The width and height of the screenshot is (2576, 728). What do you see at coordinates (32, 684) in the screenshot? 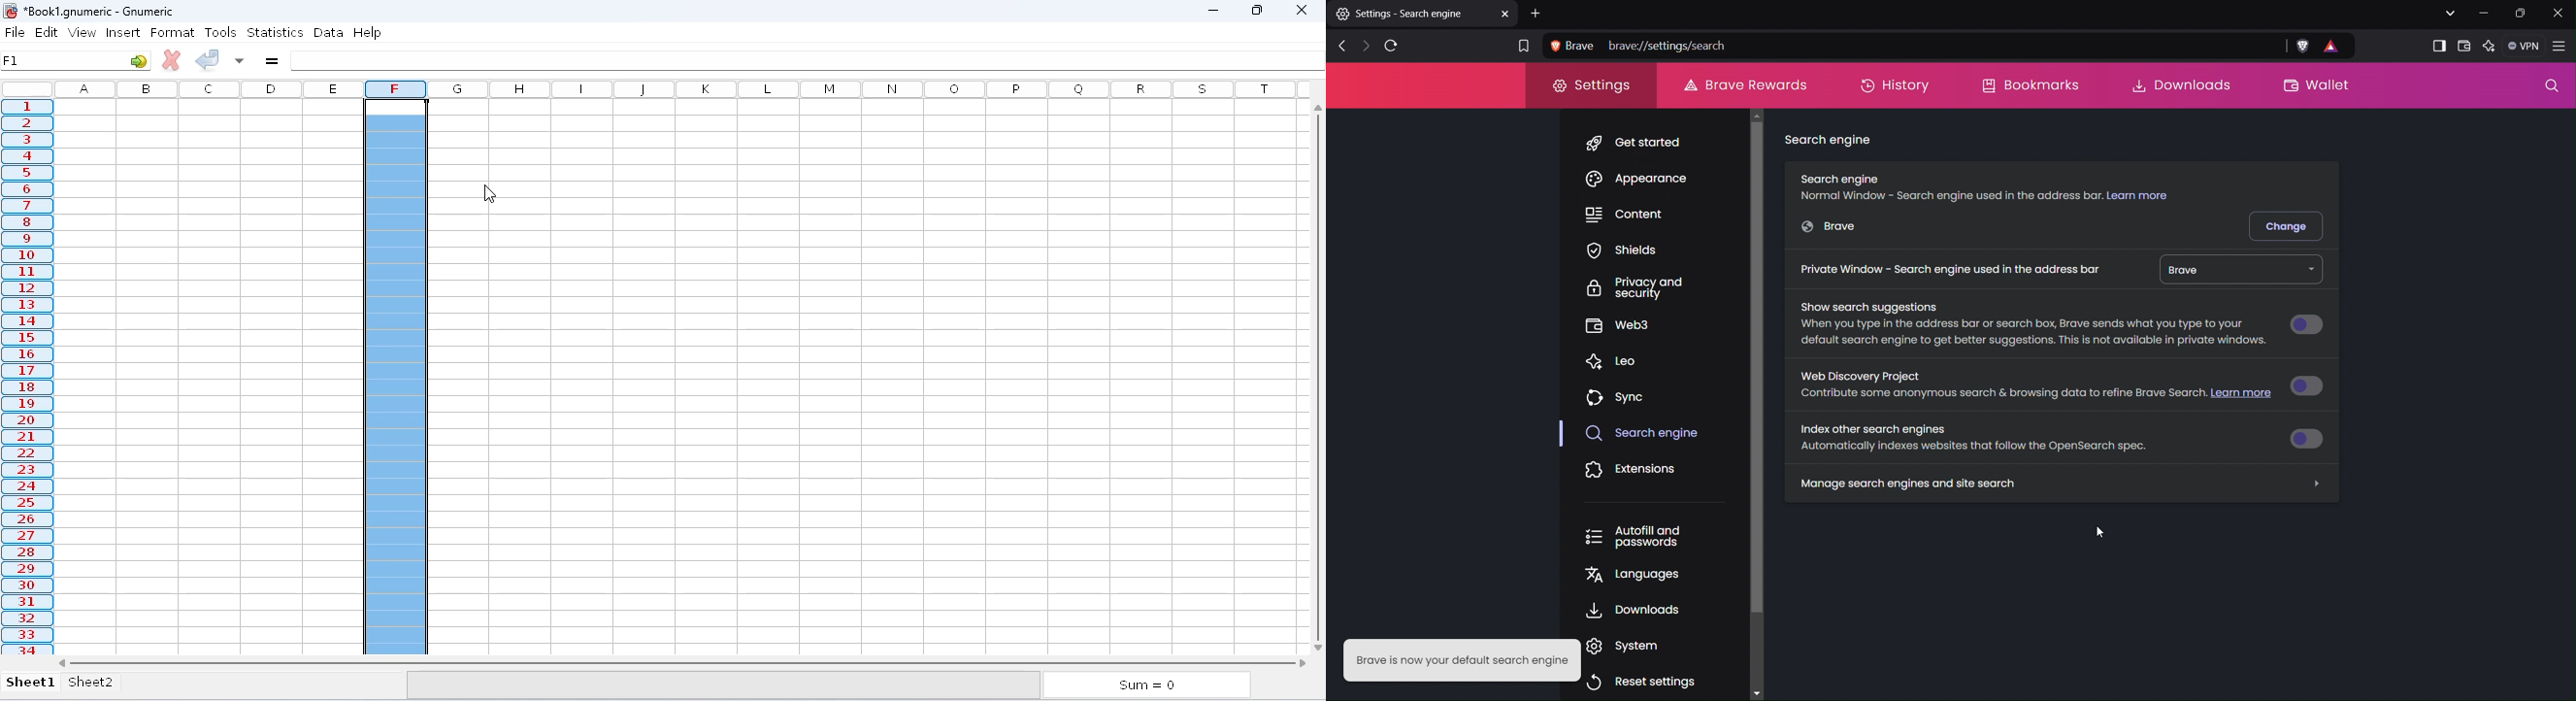
I see `sheet1` at bounding box center [32, 684].